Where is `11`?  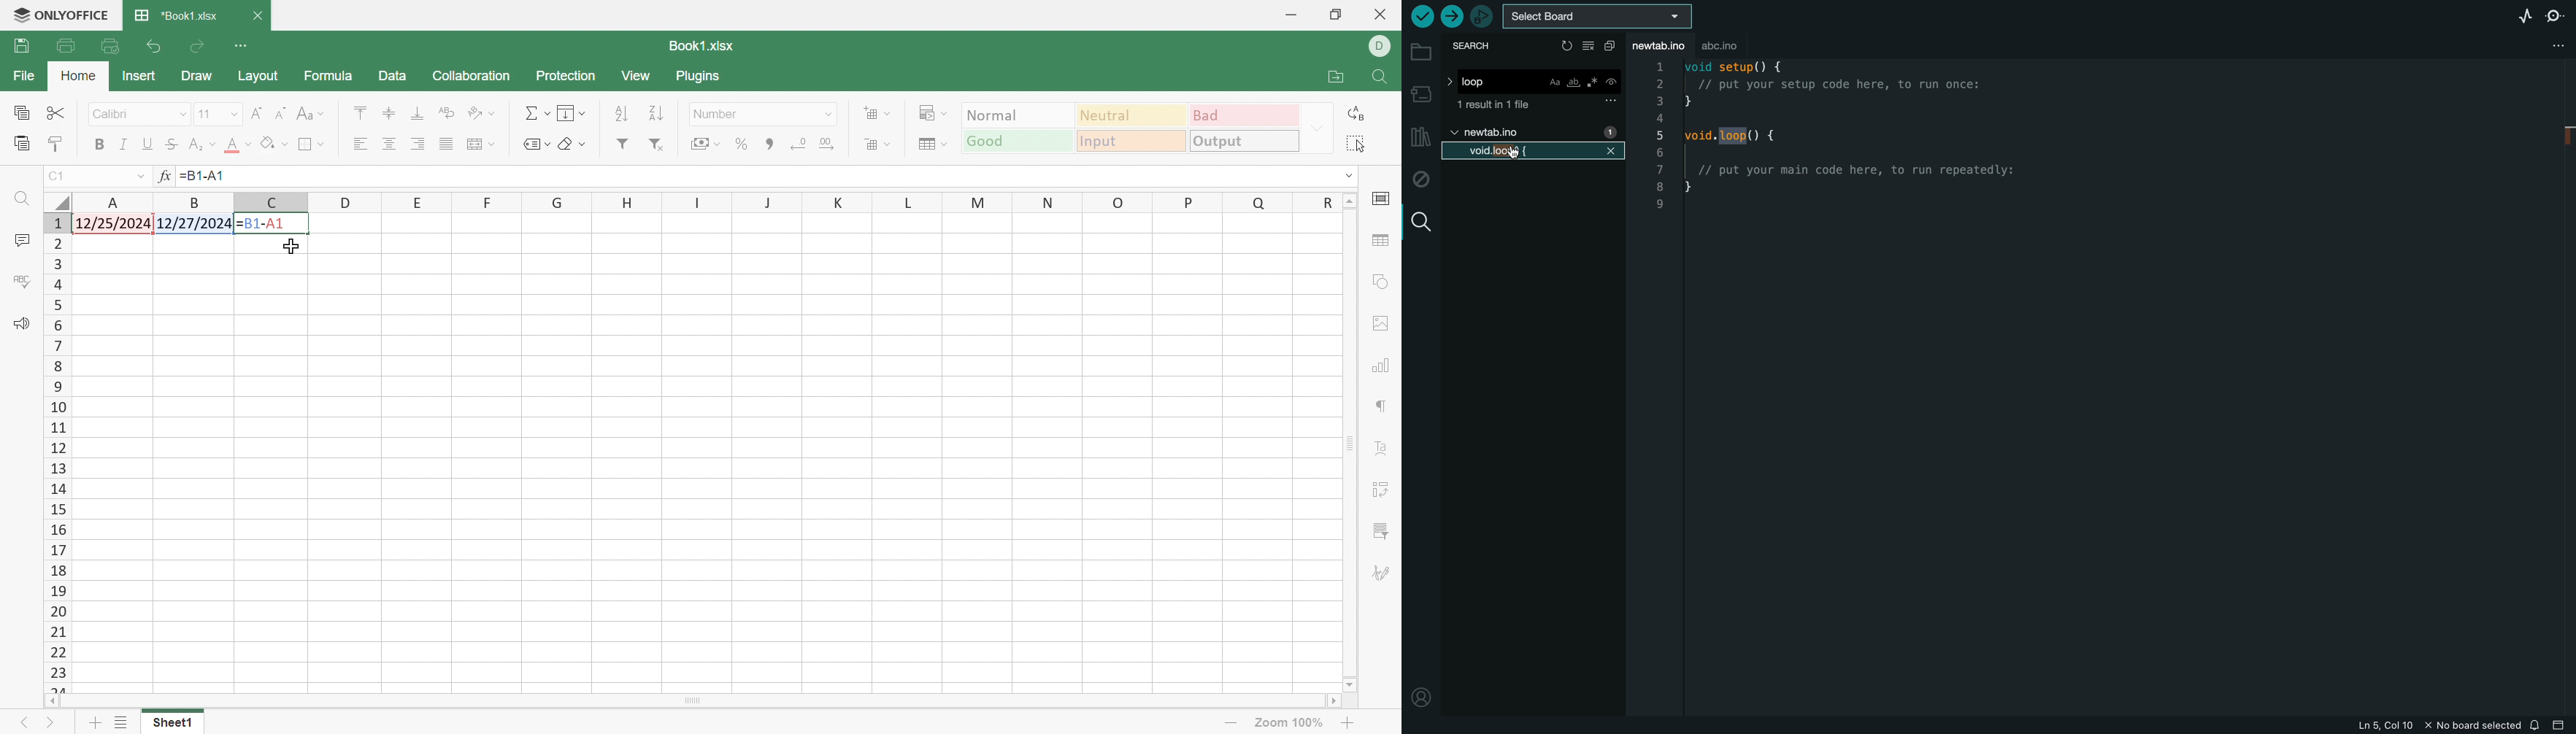 11 is located at coordinates (204, 114).